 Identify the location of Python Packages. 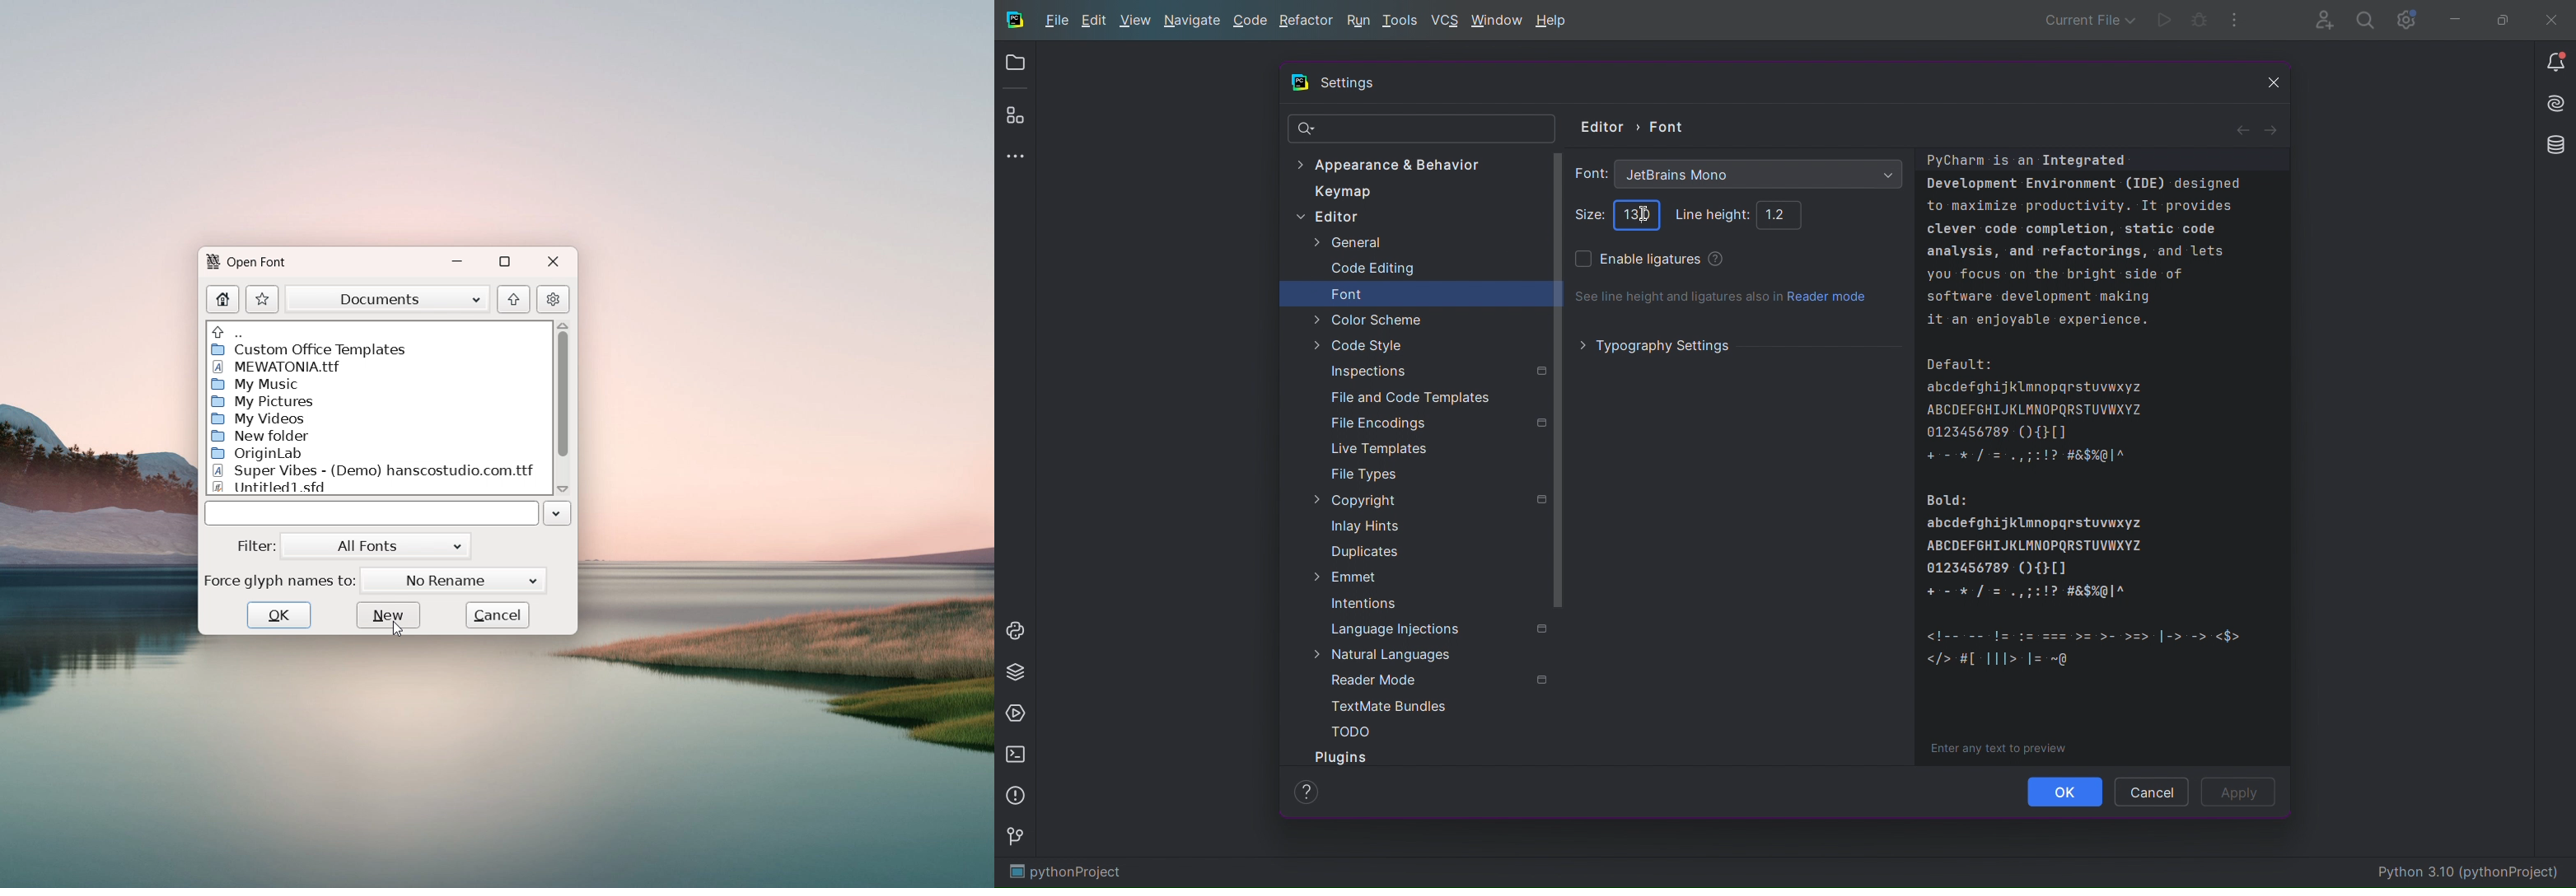
(1017, 671).